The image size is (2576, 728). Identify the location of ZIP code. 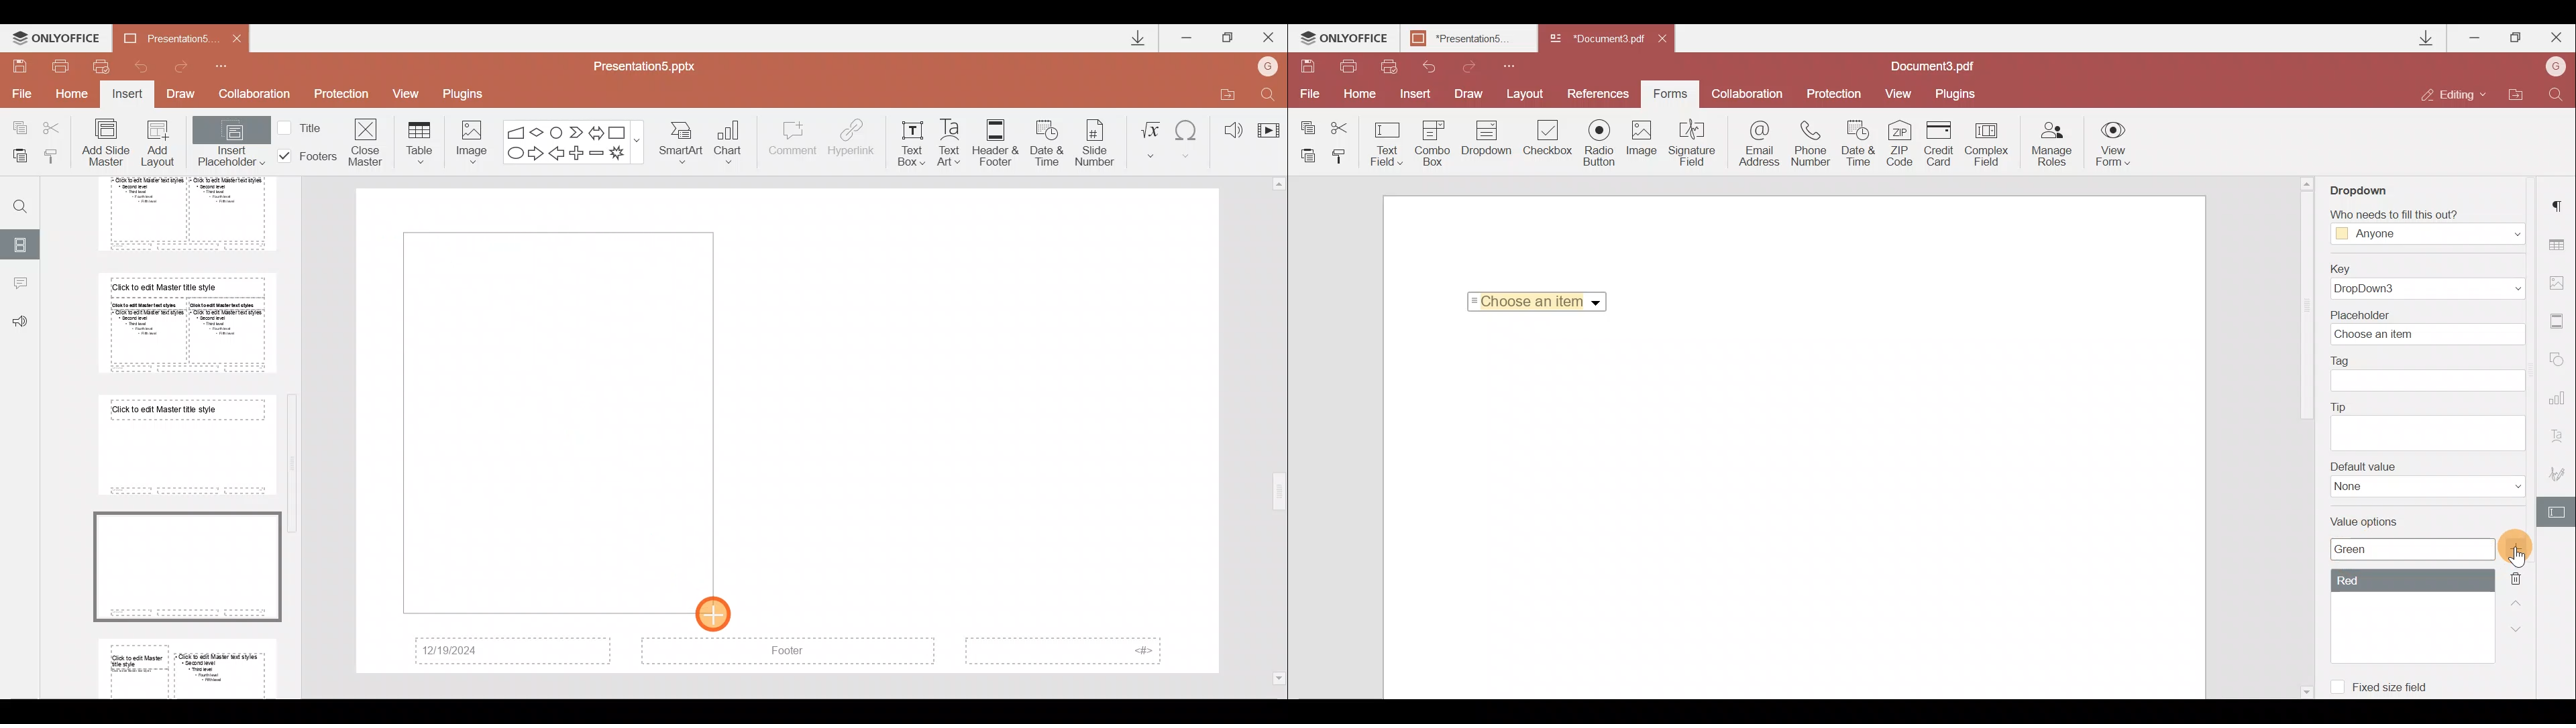
(1902, 143).